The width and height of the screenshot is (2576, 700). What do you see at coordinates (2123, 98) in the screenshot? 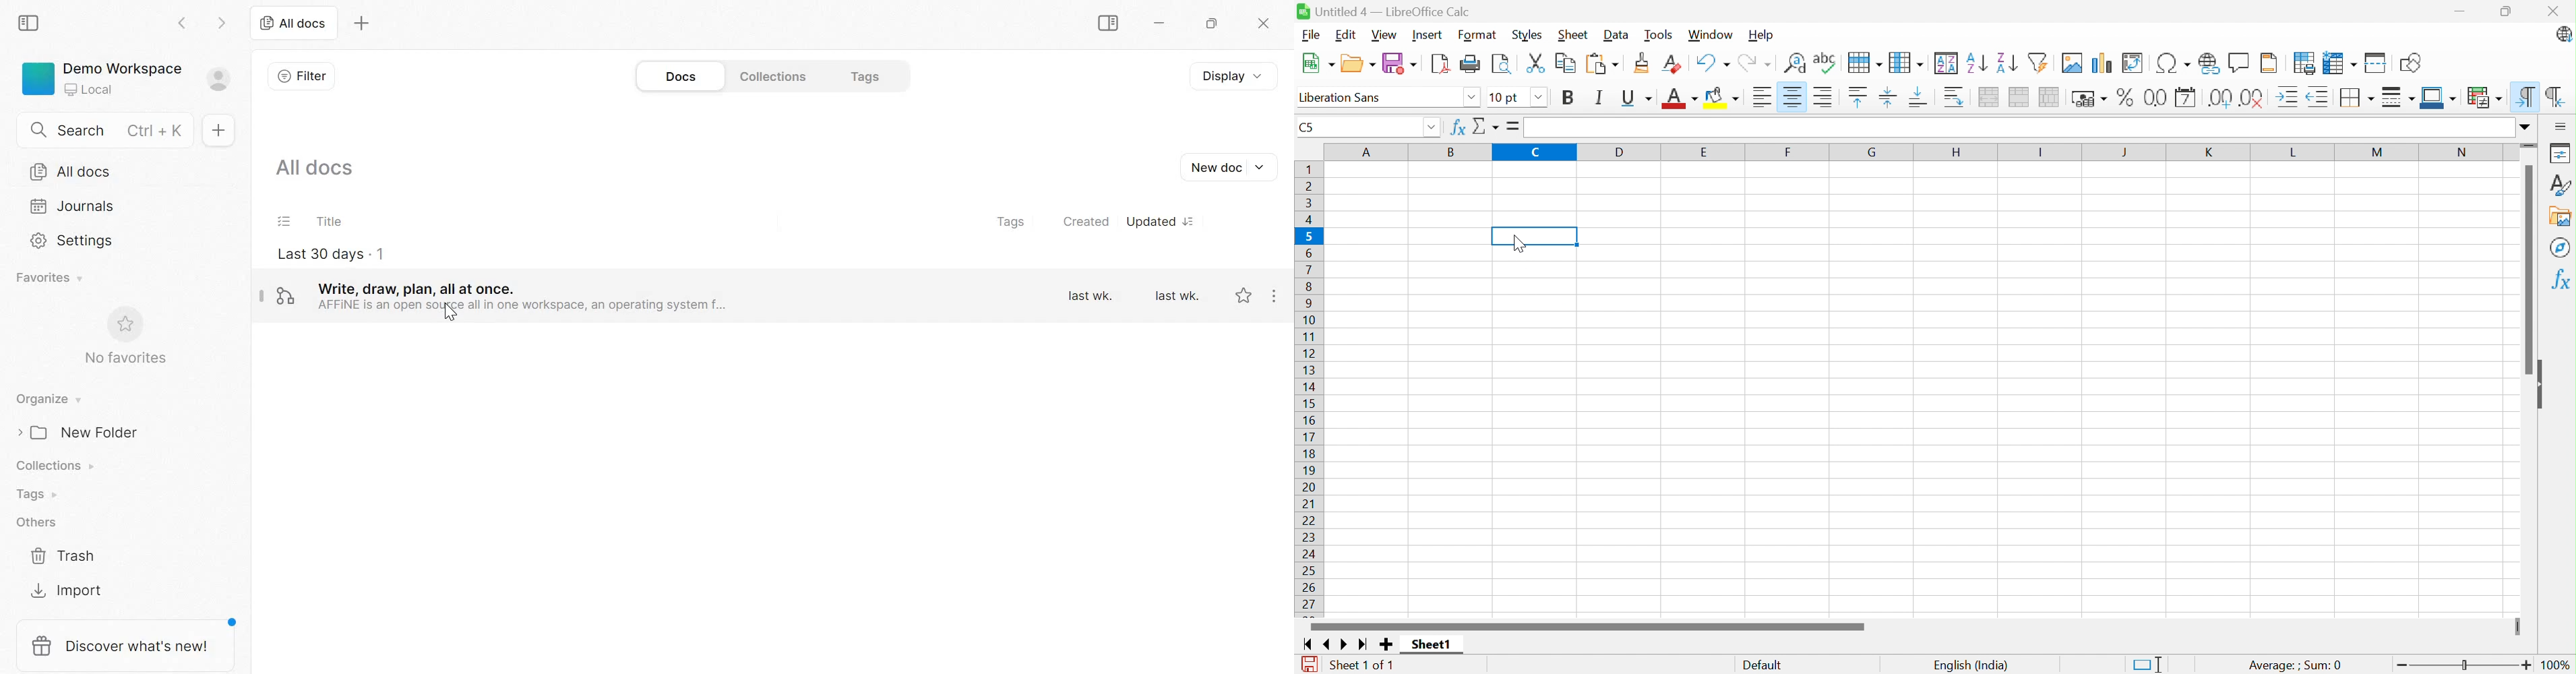
I see `Format as Percent` at bounding box center [2123, 98].